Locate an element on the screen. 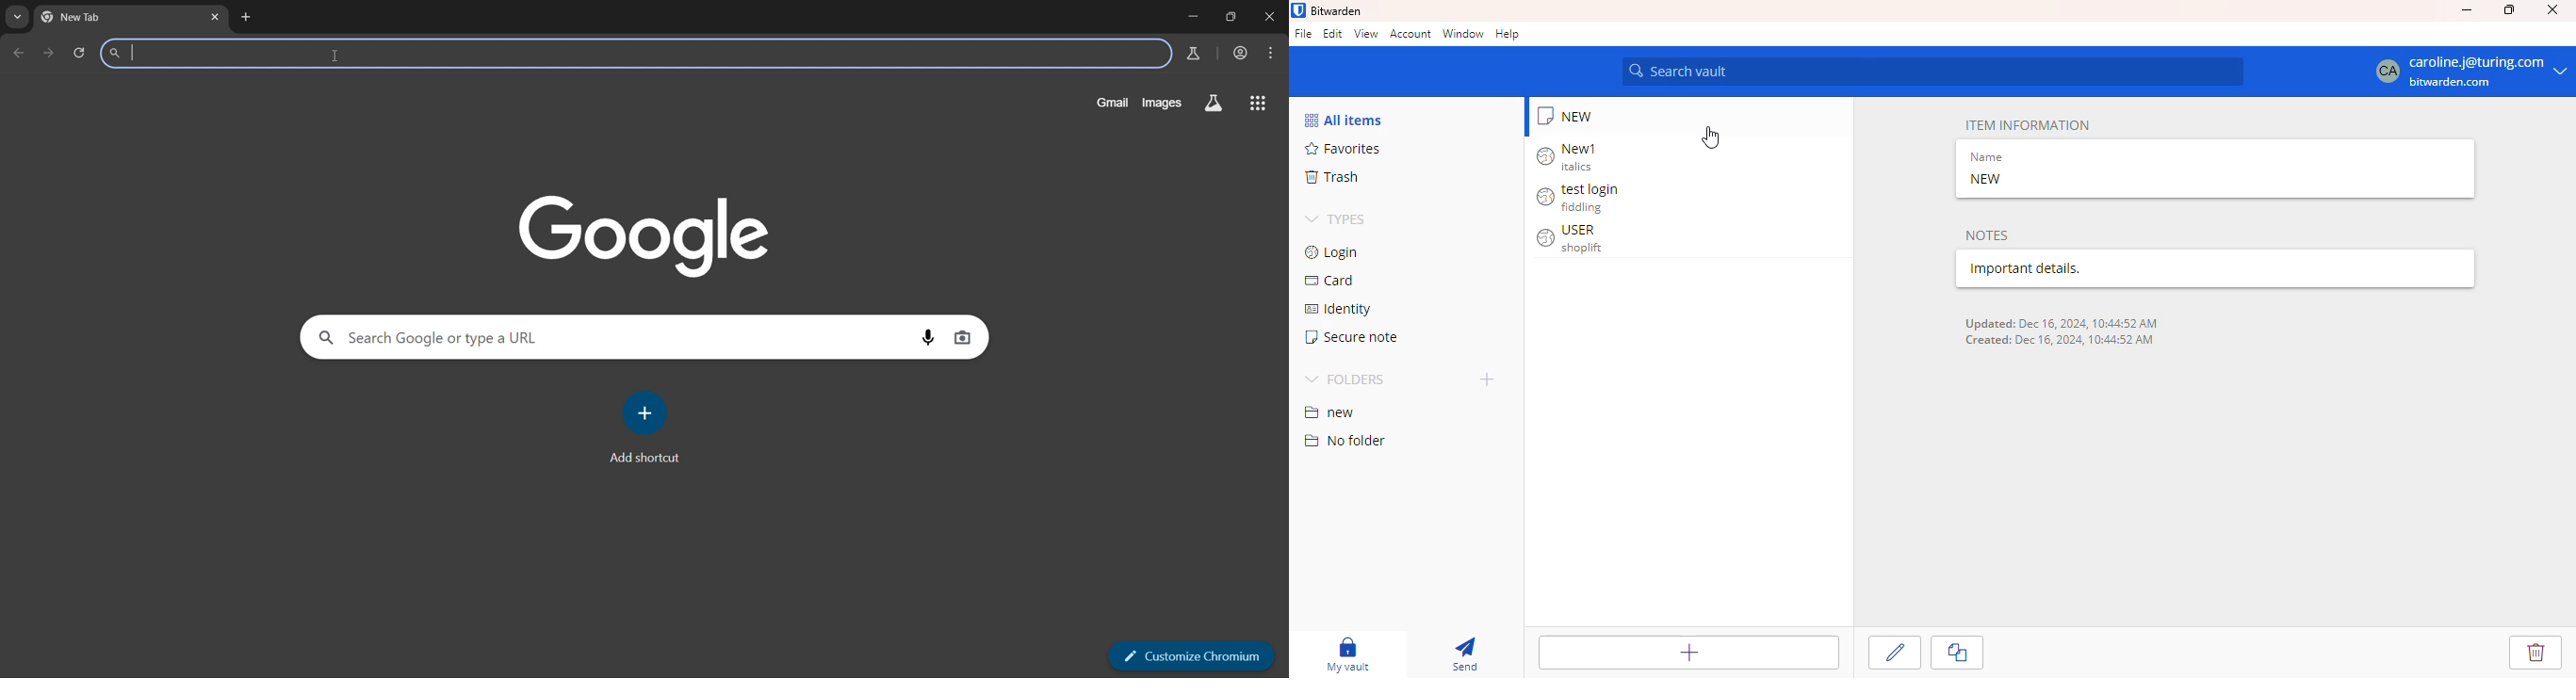  trash is located at coordinates (1335, 177).